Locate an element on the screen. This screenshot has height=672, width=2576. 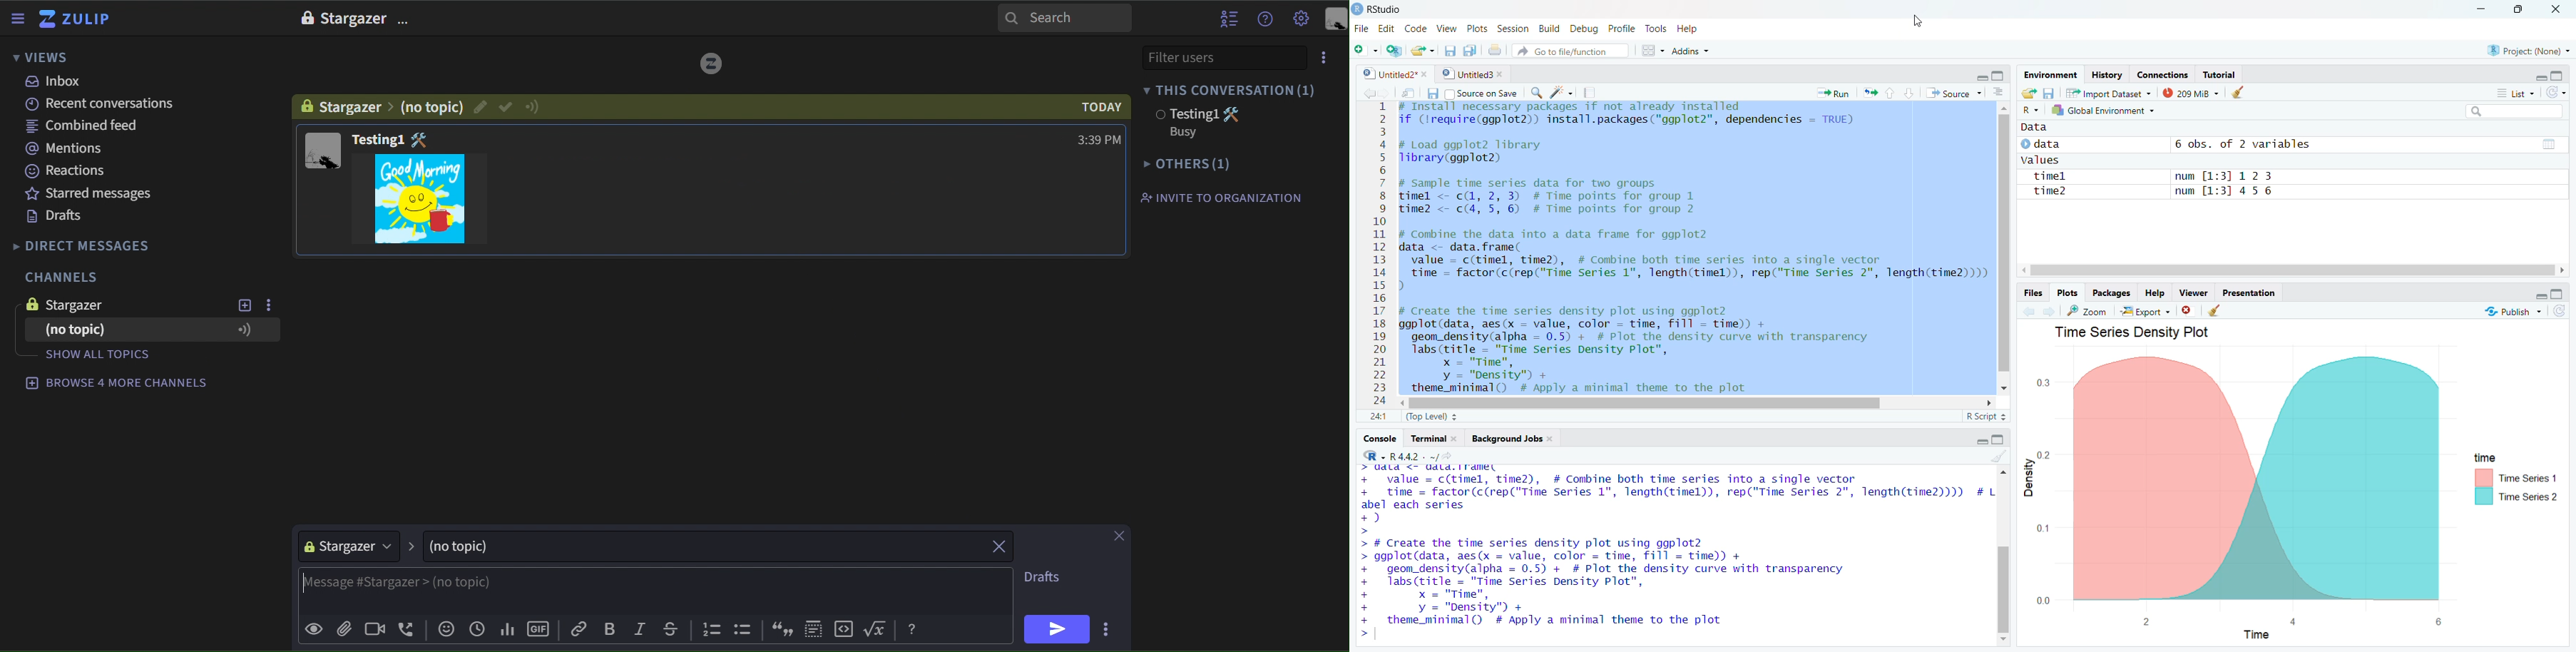
active status is located at coordinates (534, 106).